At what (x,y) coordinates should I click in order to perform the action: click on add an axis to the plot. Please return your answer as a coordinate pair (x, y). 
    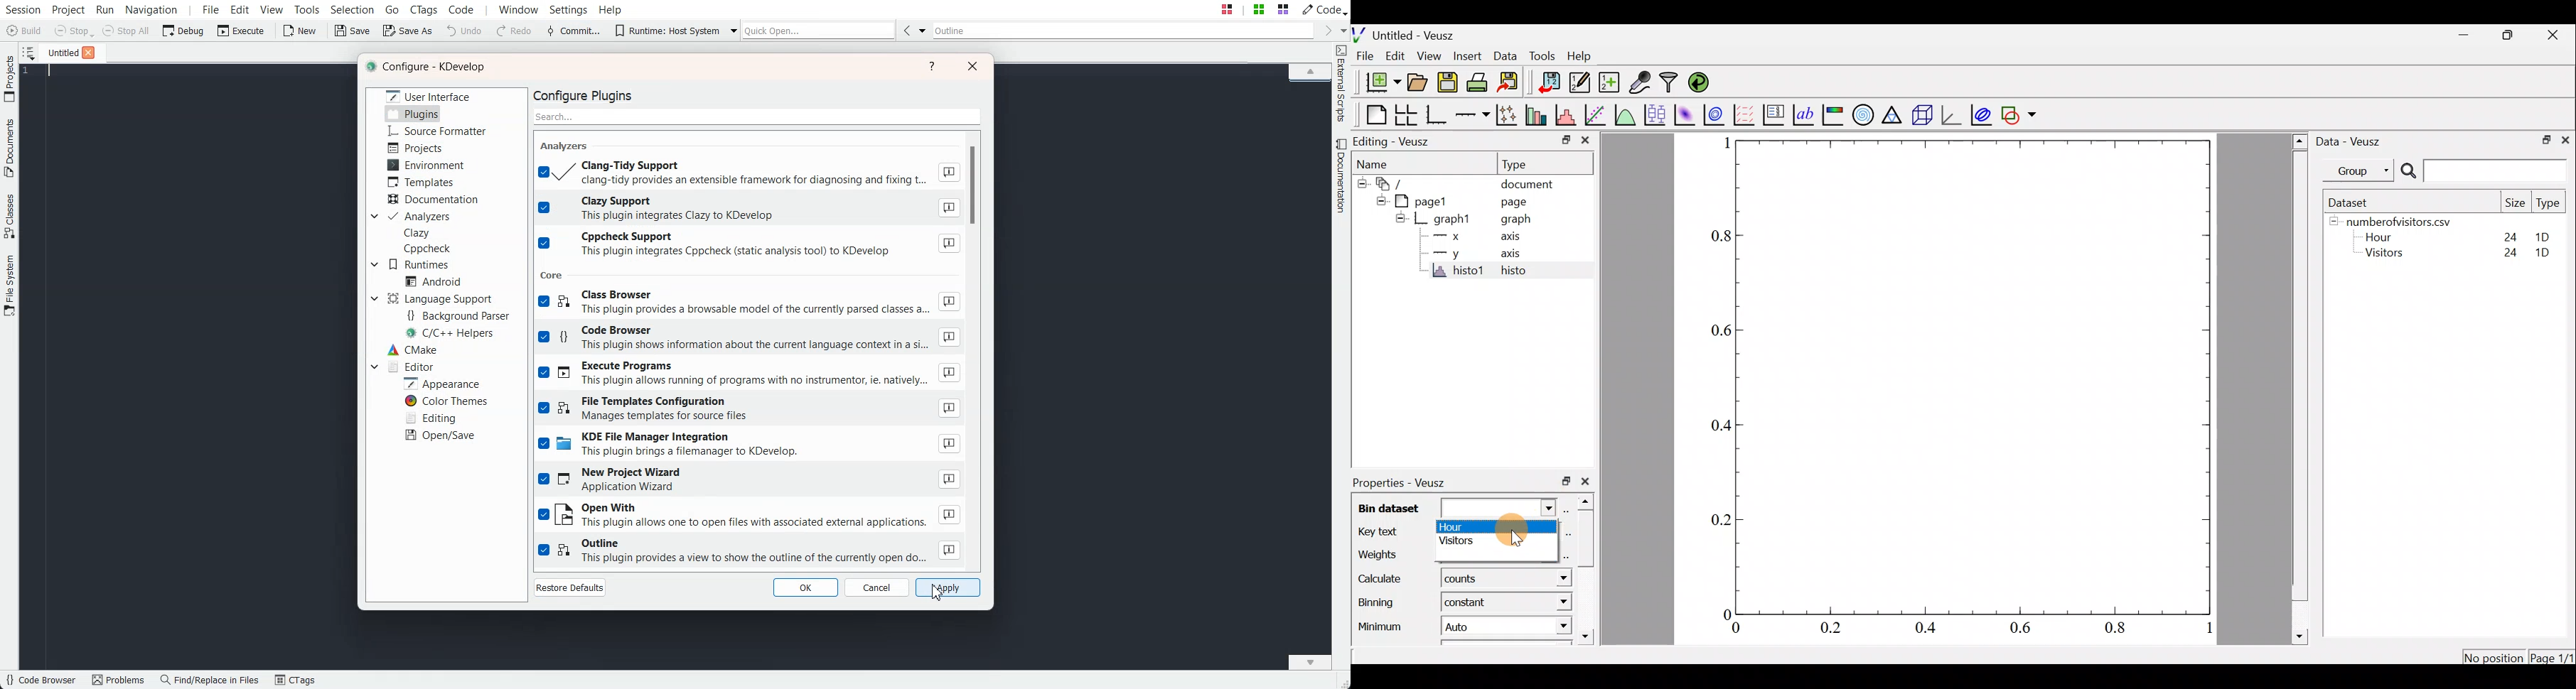
    Looking at the image, I should click on (1474, 114).